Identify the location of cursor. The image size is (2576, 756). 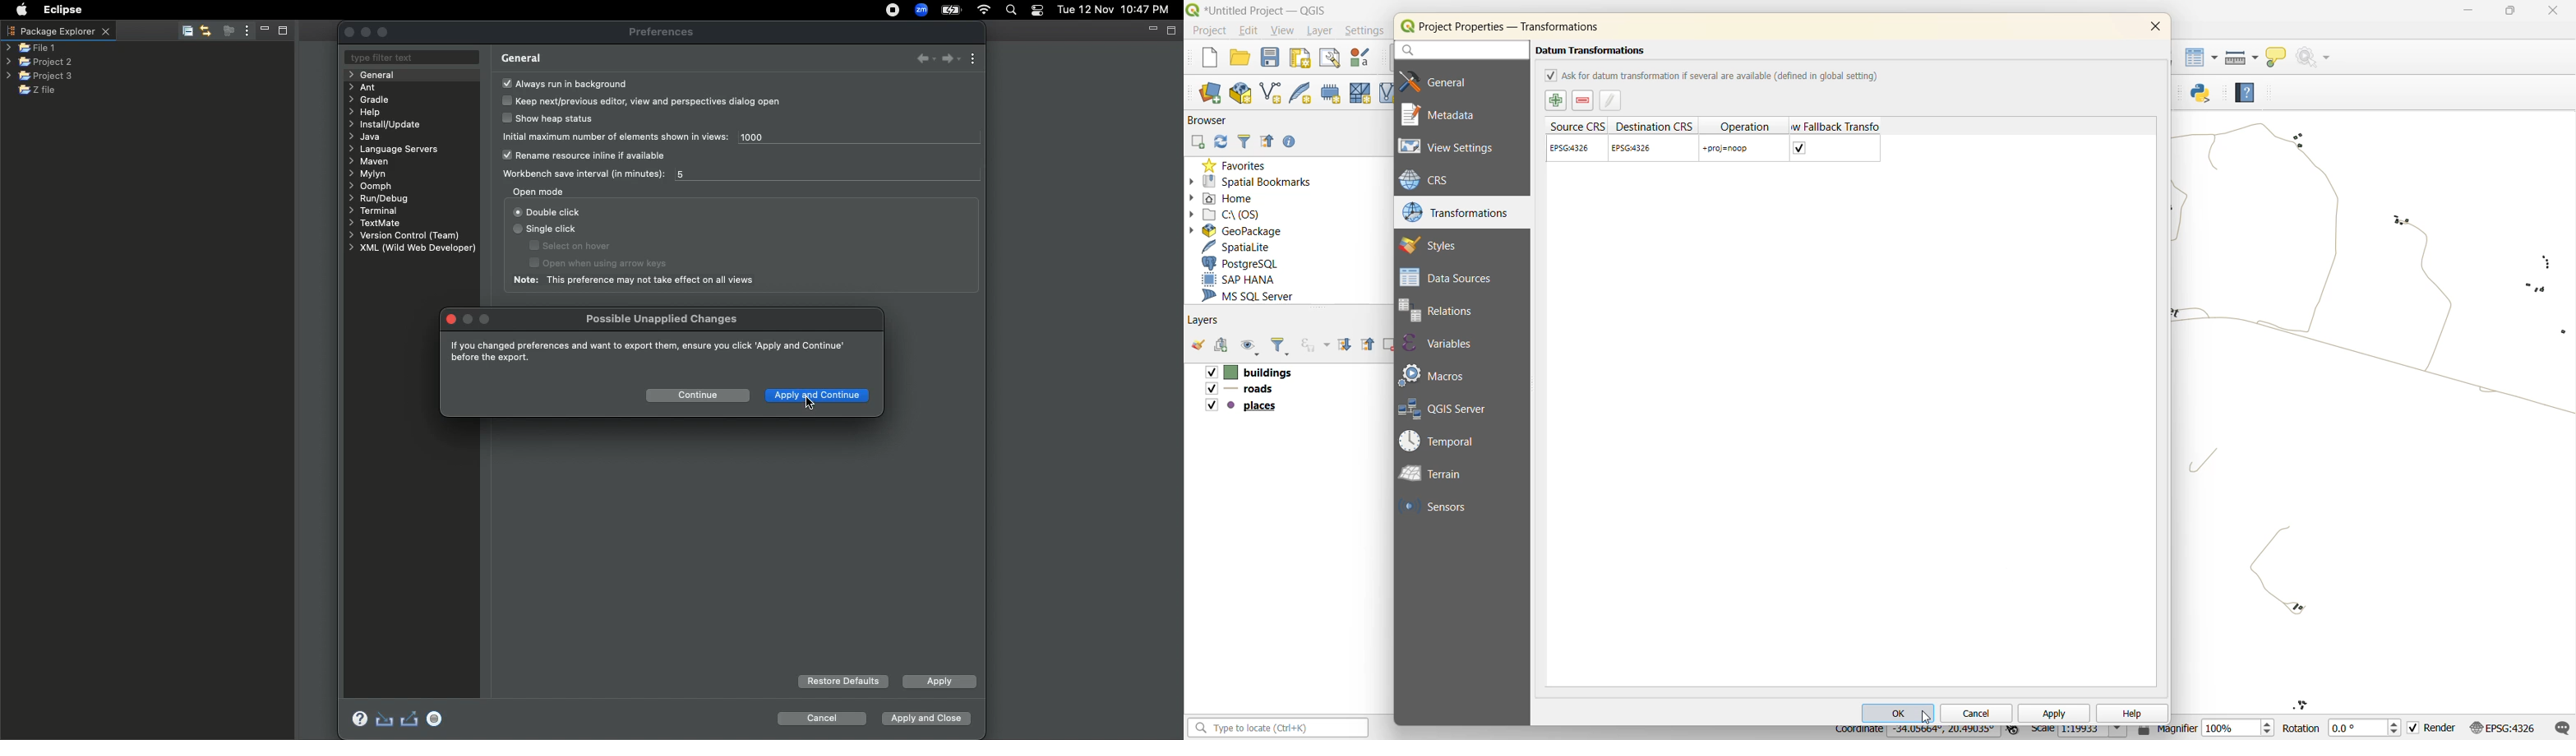
(1926, 716).